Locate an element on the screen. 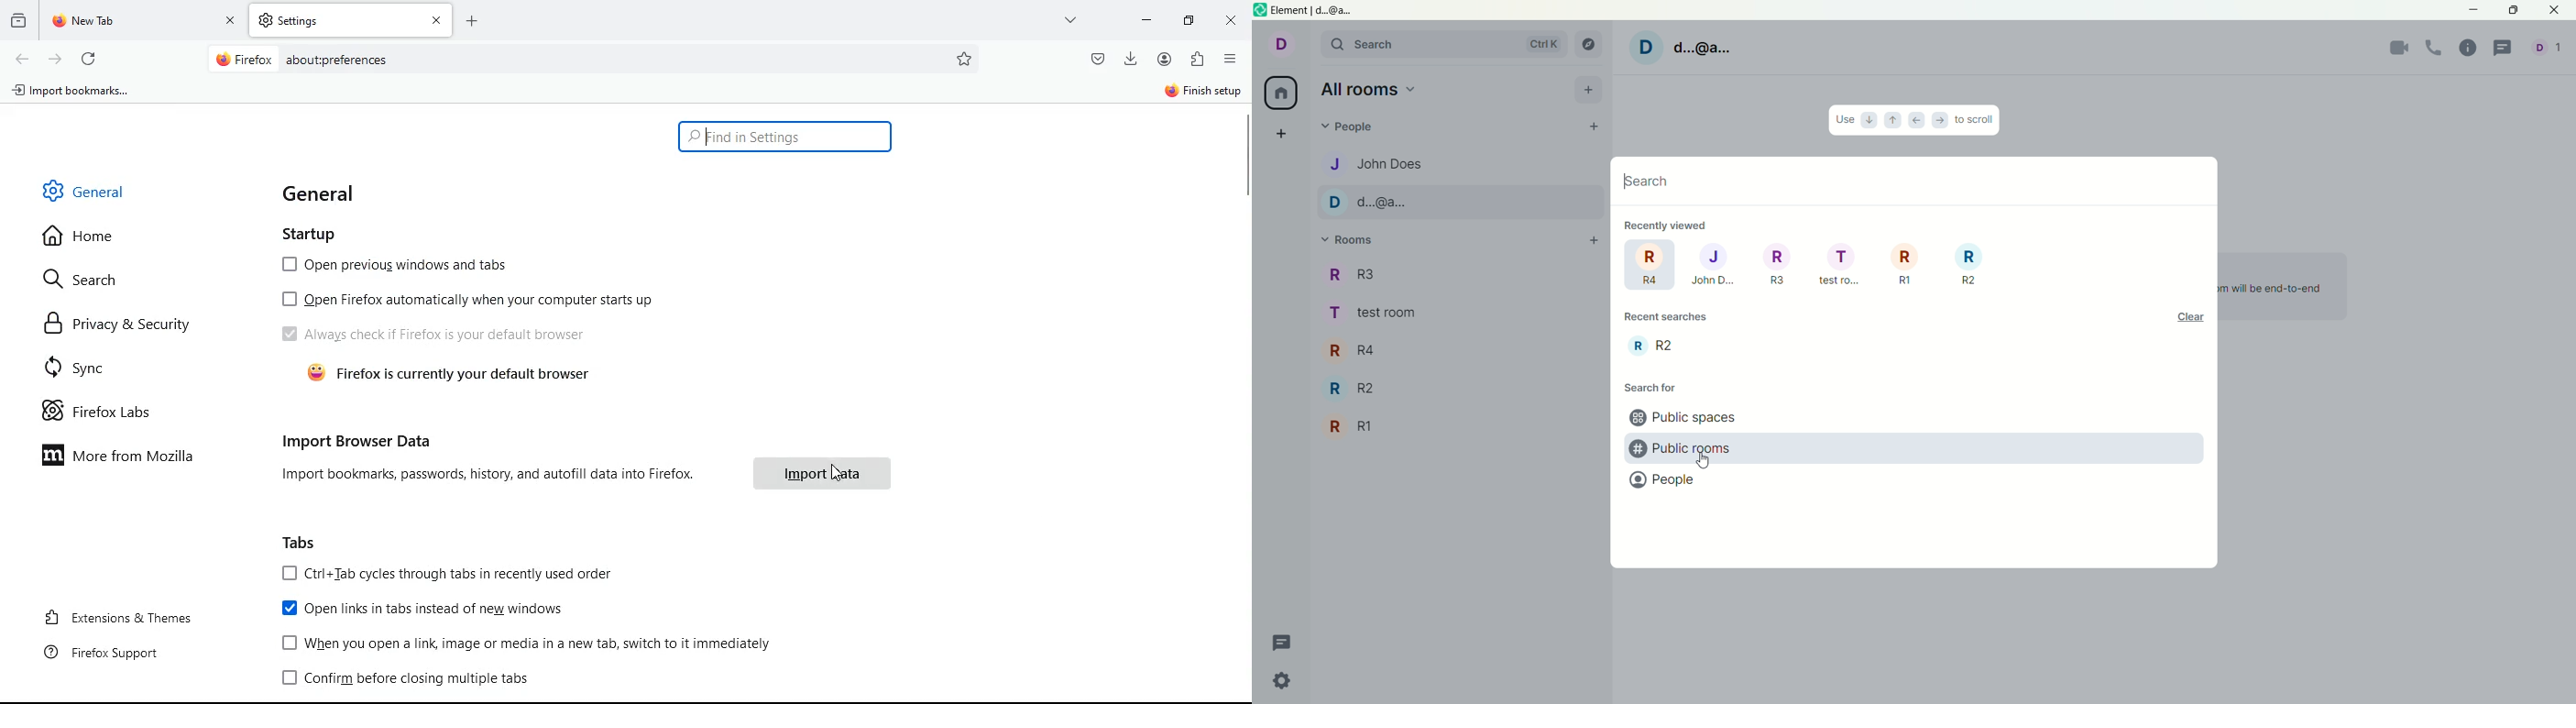 The width and height of the screenshot is (2576, 728). Firefox is located at coordinates (244, 59).